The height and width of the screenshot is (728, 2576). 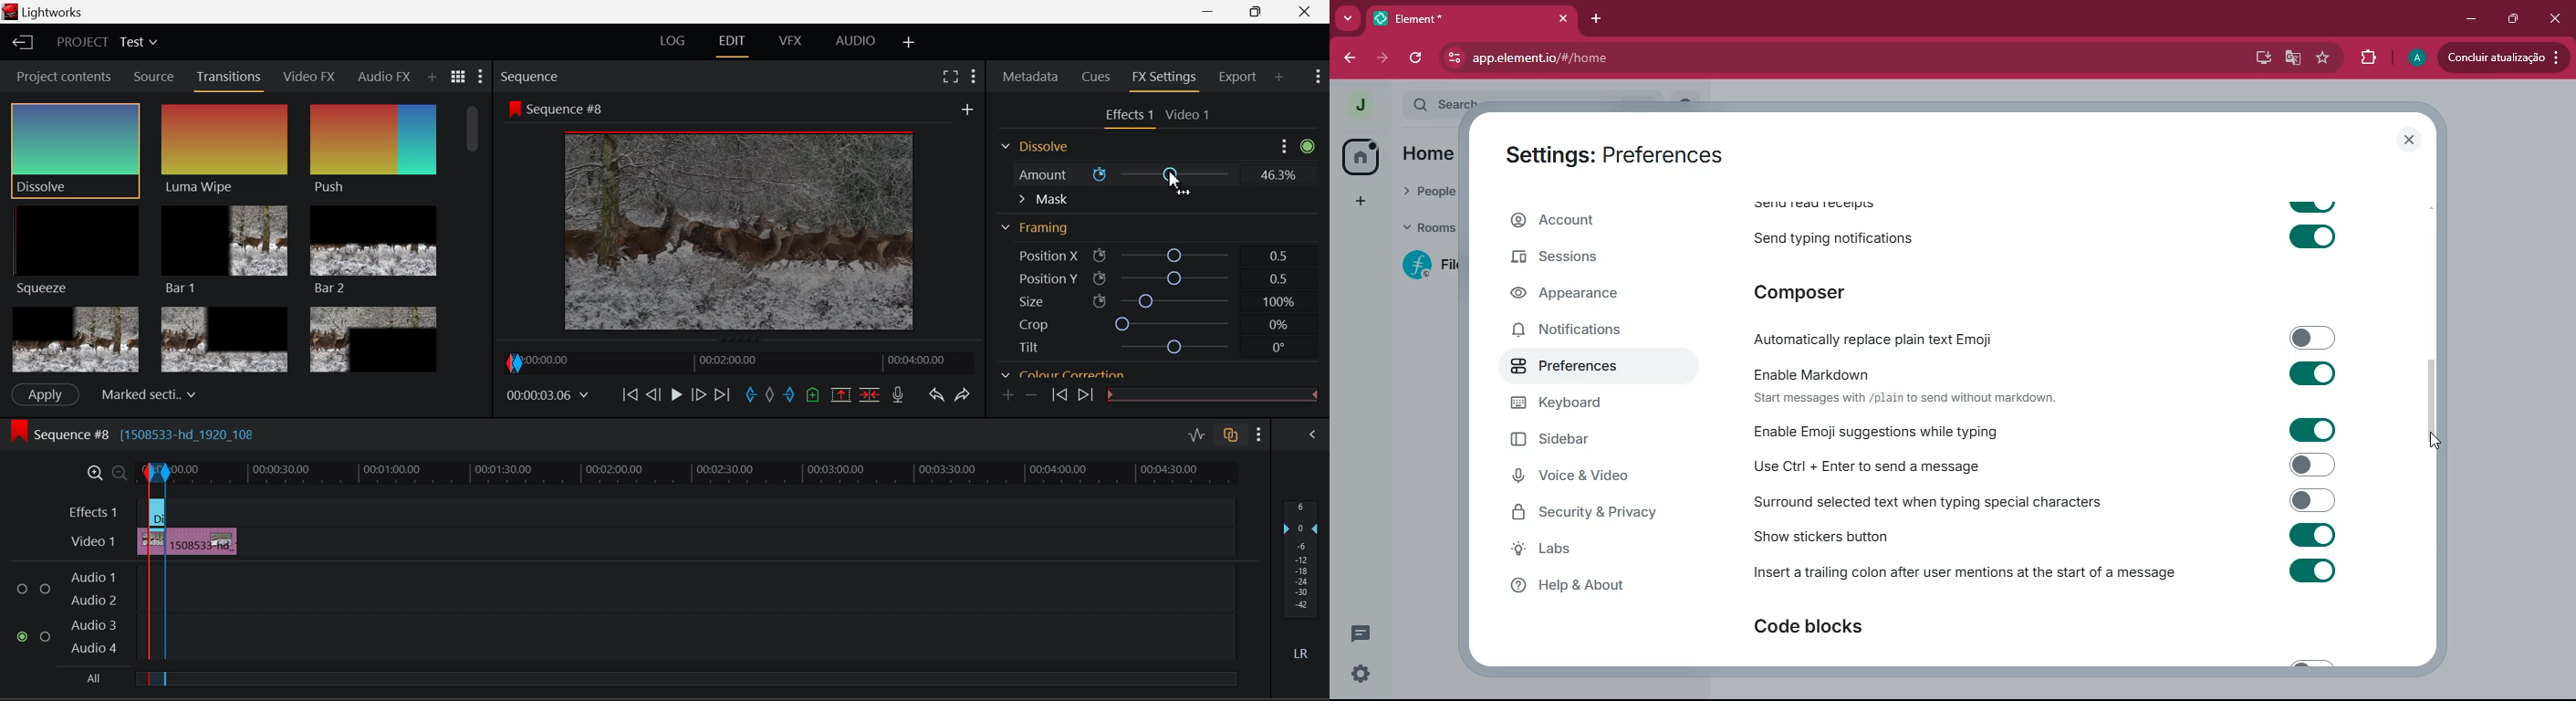 I want to click on Box 1, so click(x=74, y=340).